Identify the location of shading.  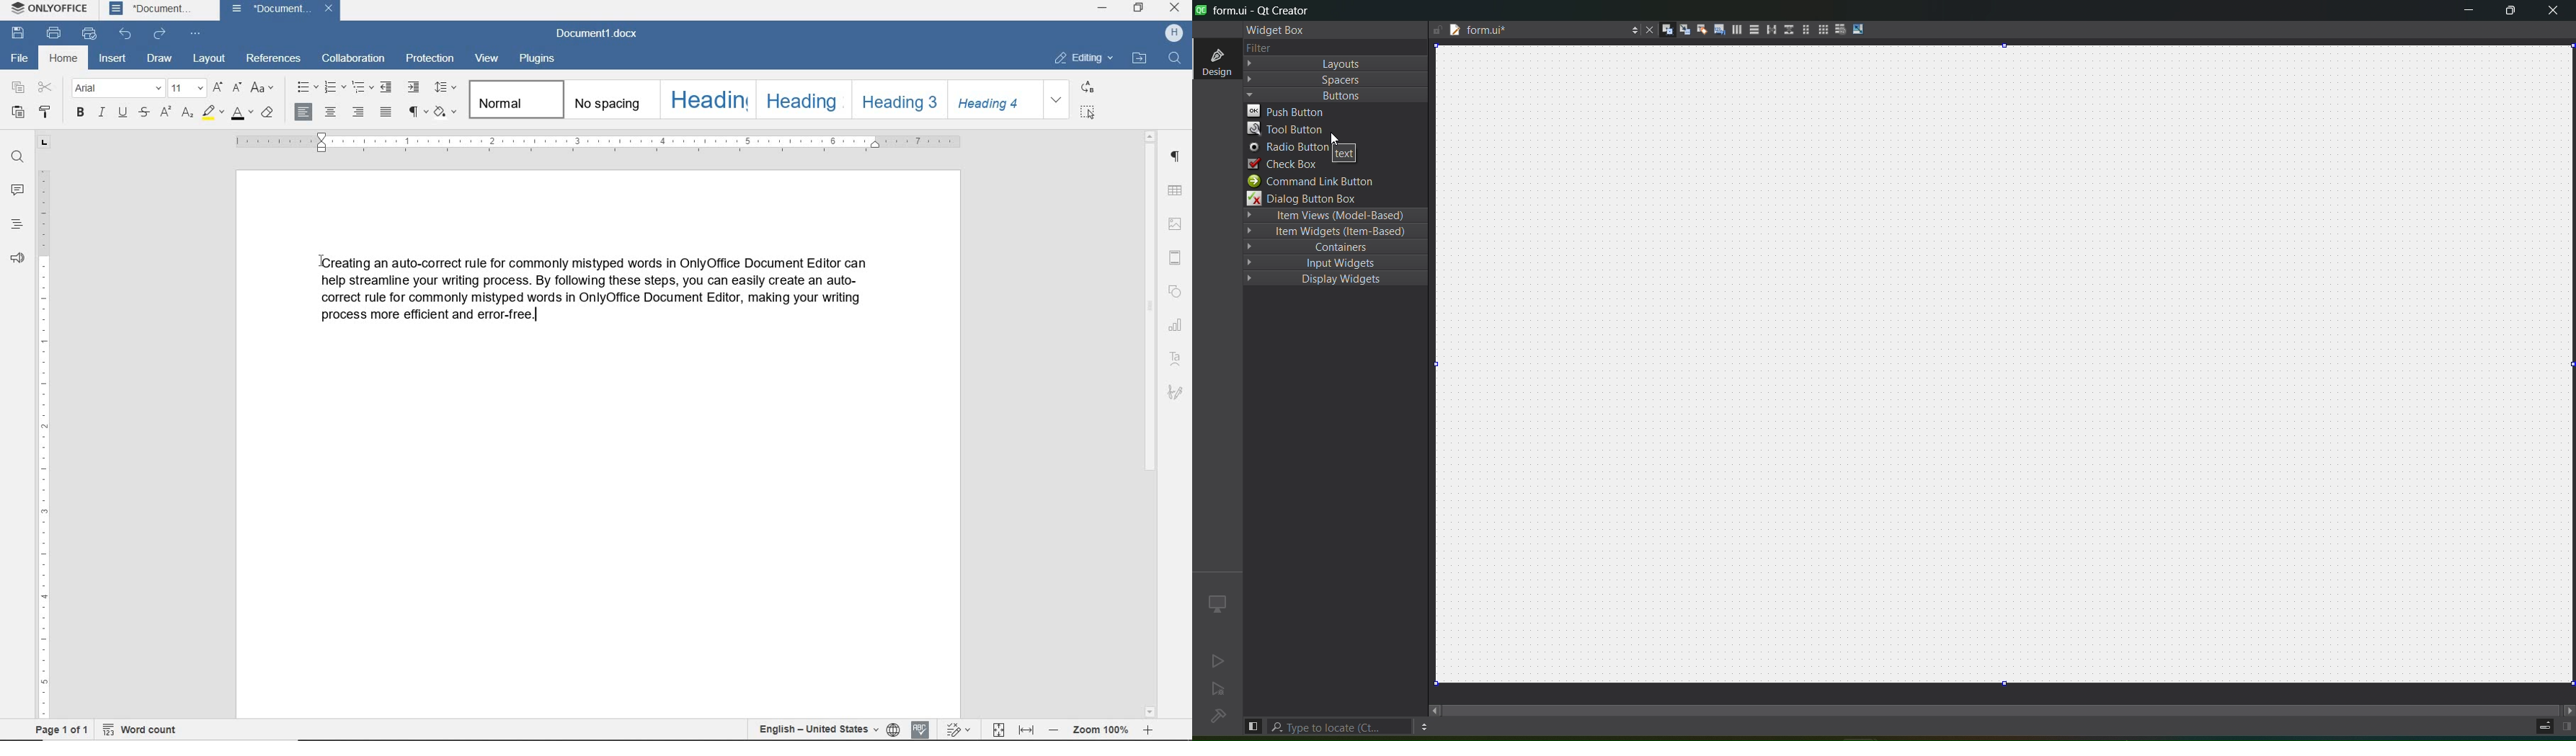
(445, 112).